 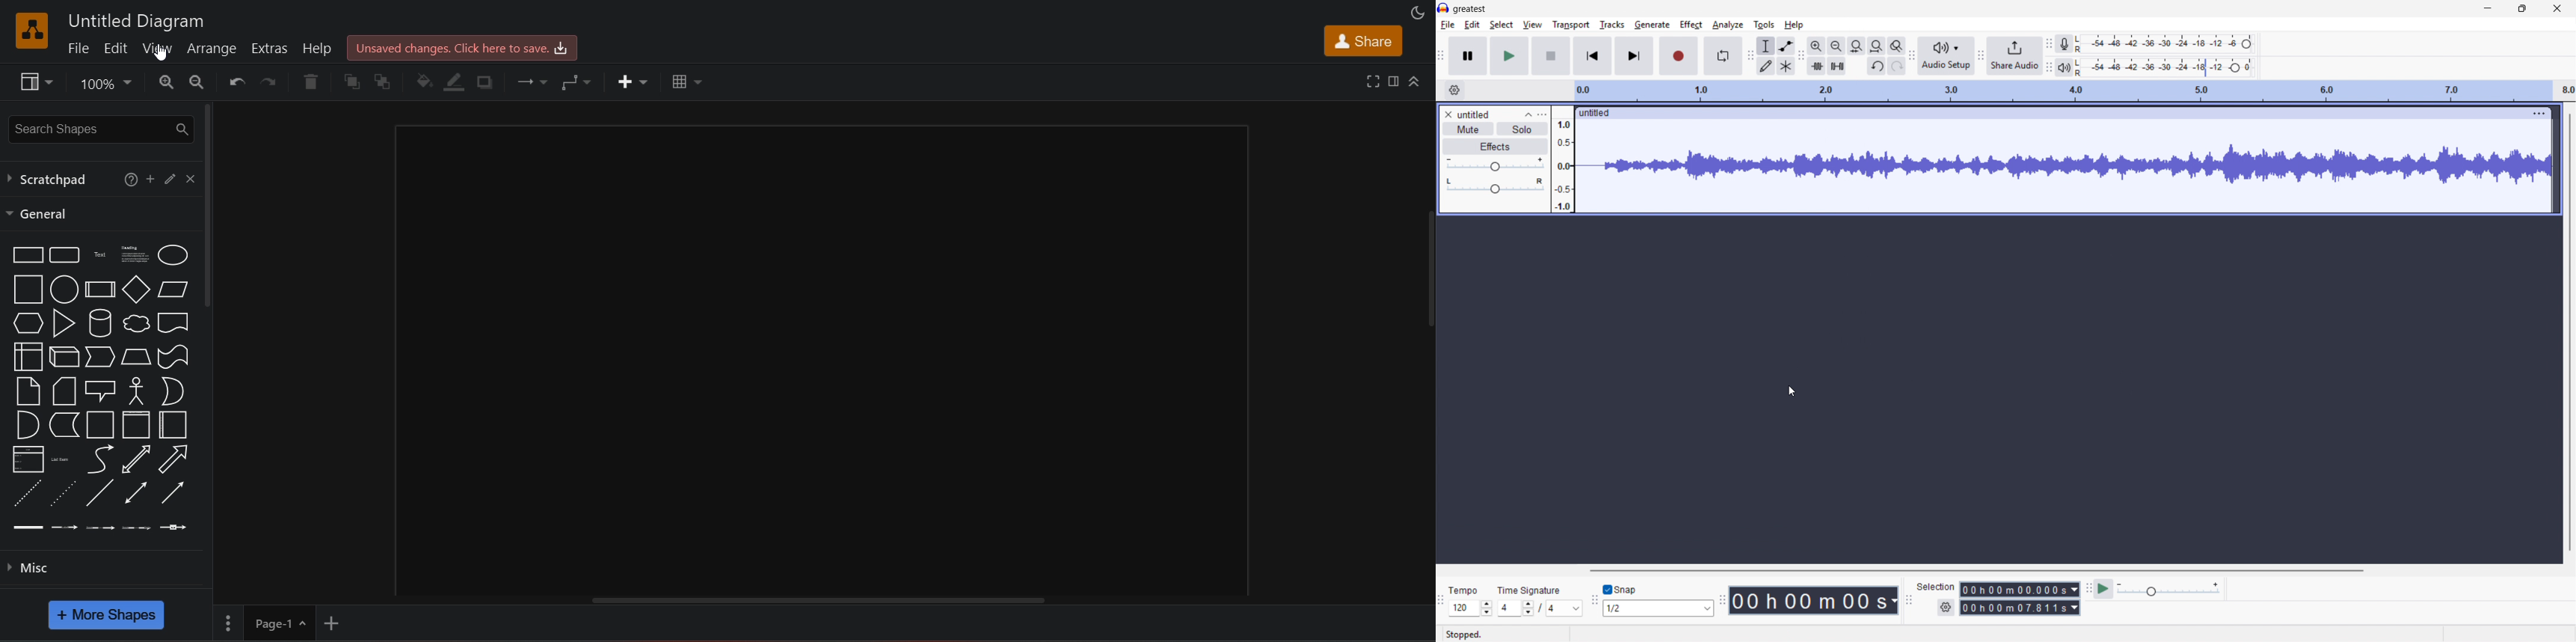 I want to click on edit toolbar, so click(x=1800, y=56).